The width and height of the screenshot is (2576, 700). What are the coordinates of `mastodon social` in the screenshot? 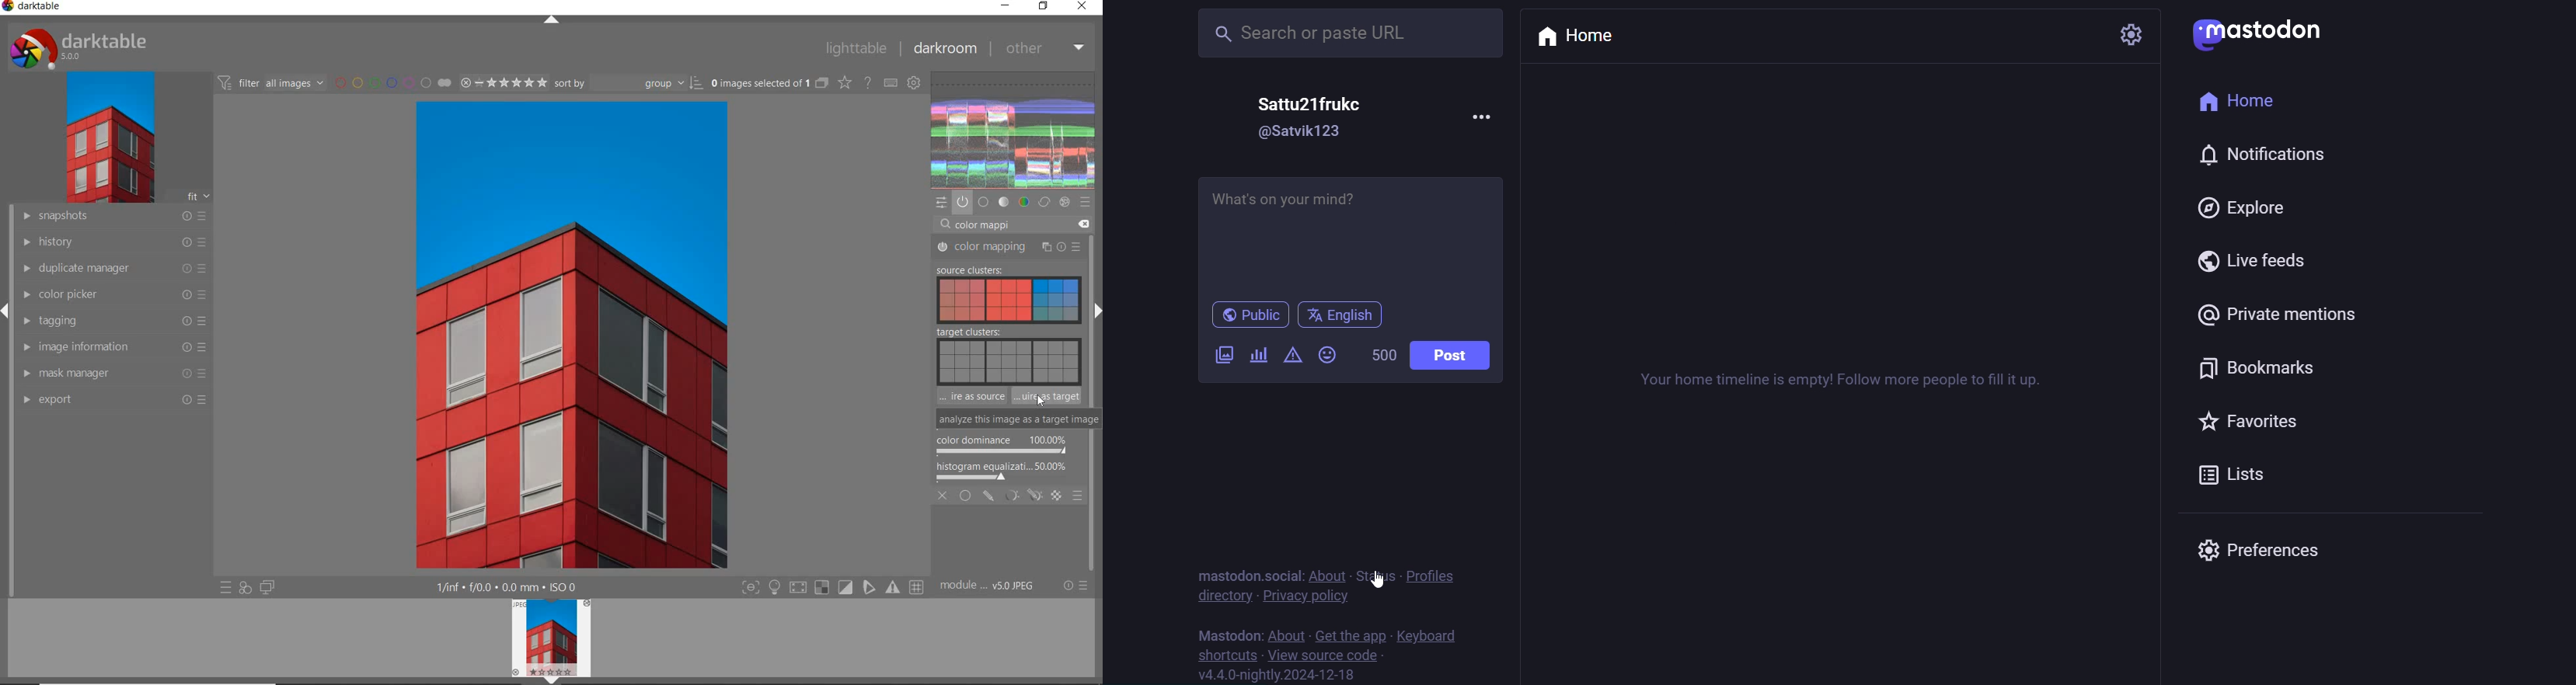 It's located at (1247, 571).